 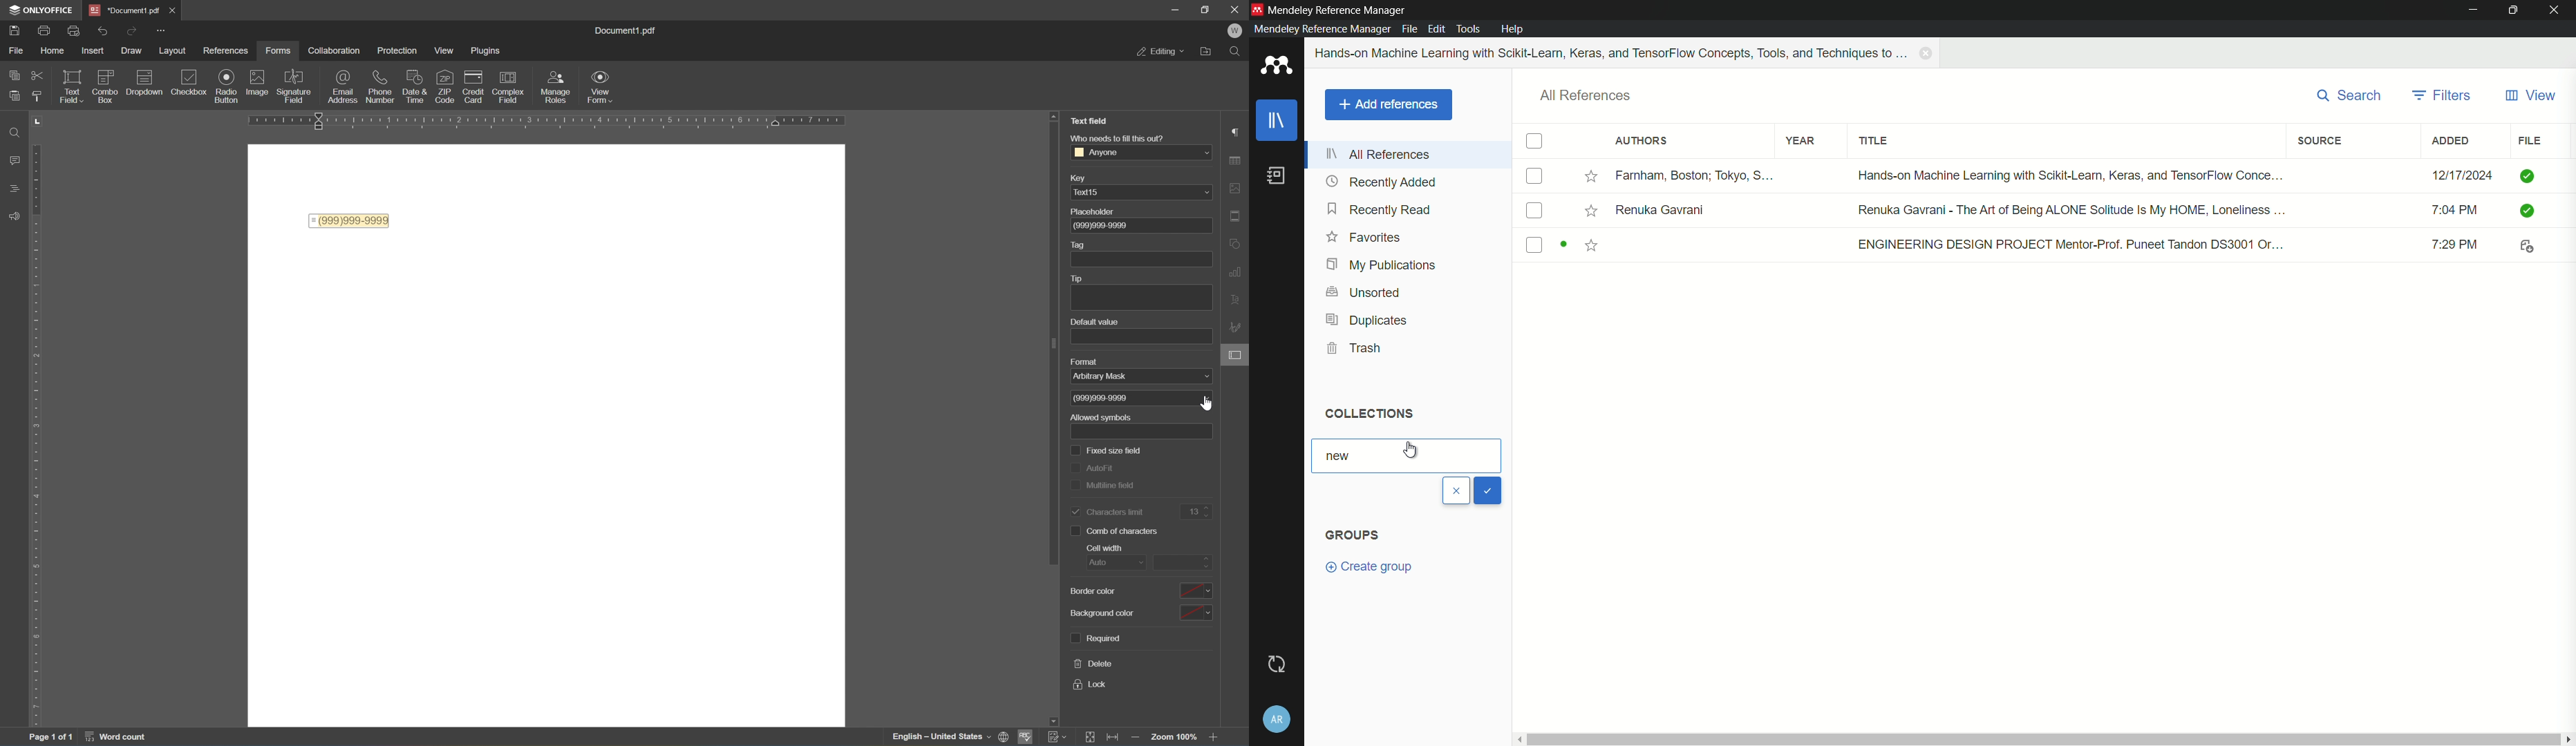 I want to click on default value, so click(x=1097, y=322).